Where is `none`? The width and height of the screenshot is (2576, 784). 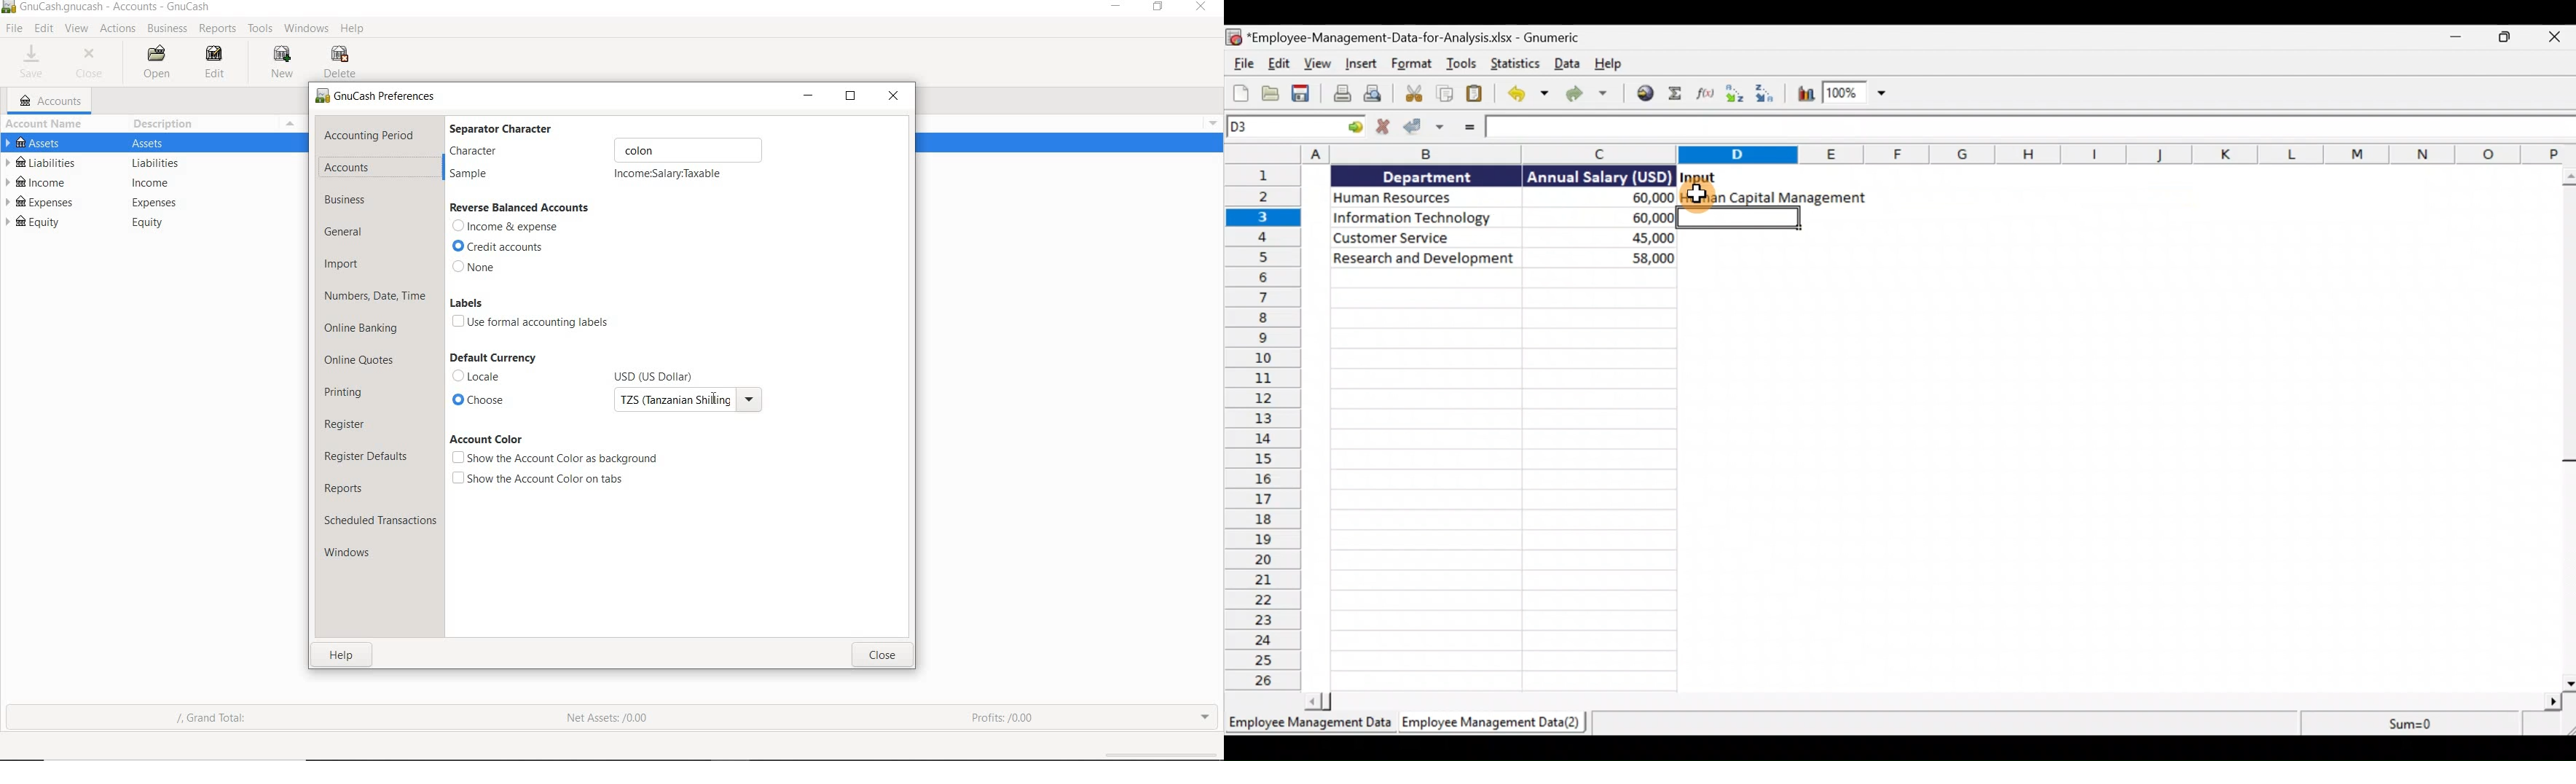
none is located at coordinates (476, 268).